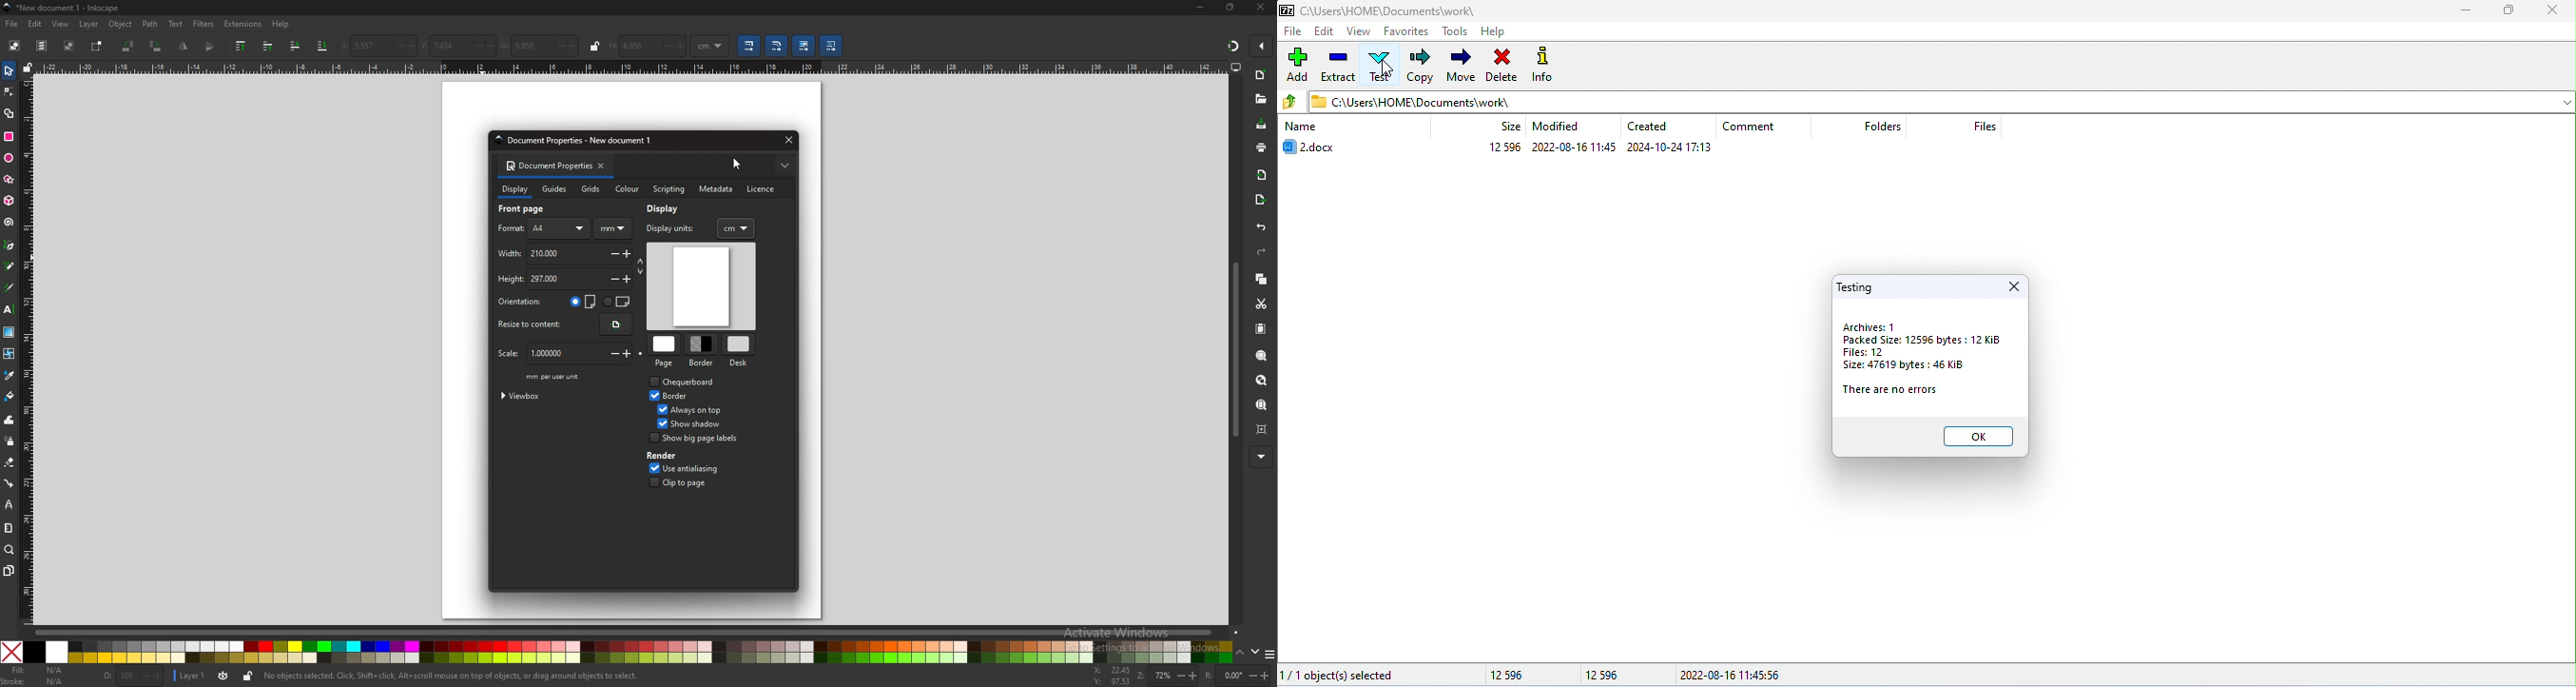 The image size is (2576, 700). What do you see at coordinates (323, 46) in the screenshot?
I see `lower selection to bottom` at bounding box center [323, 46].